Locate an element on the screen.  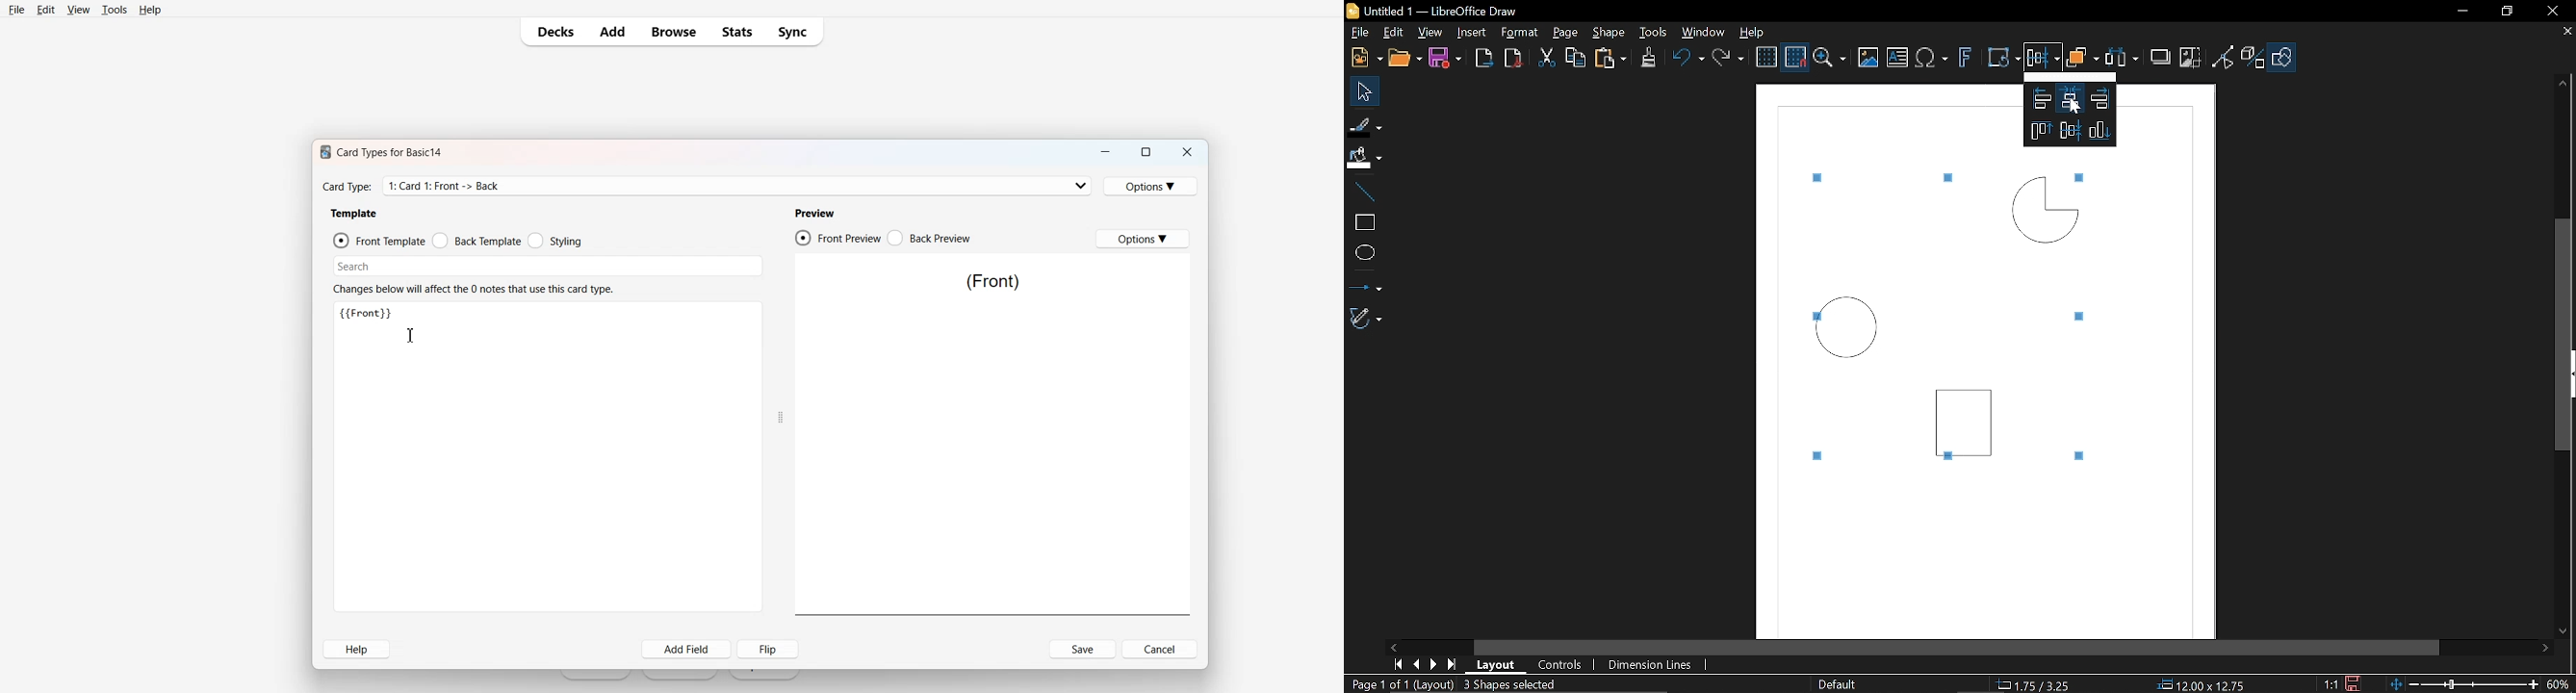
Text 3 is located at coordinates (367, 312).